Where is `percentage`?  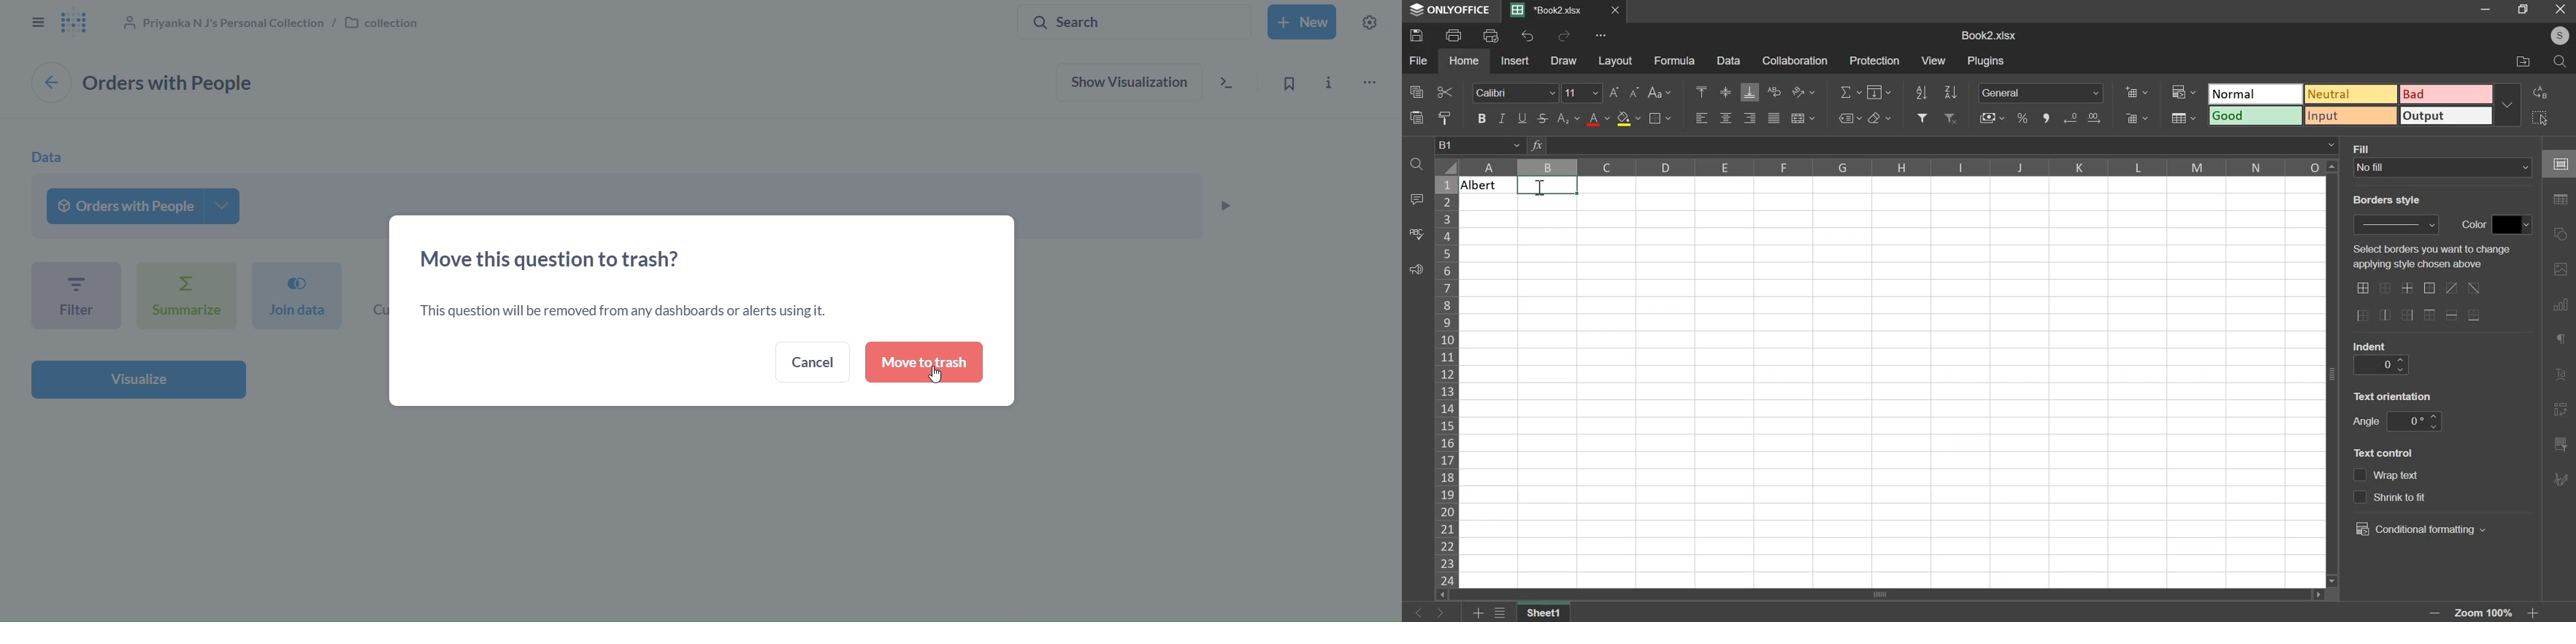 percentage is located at coordinates (2022, 117).